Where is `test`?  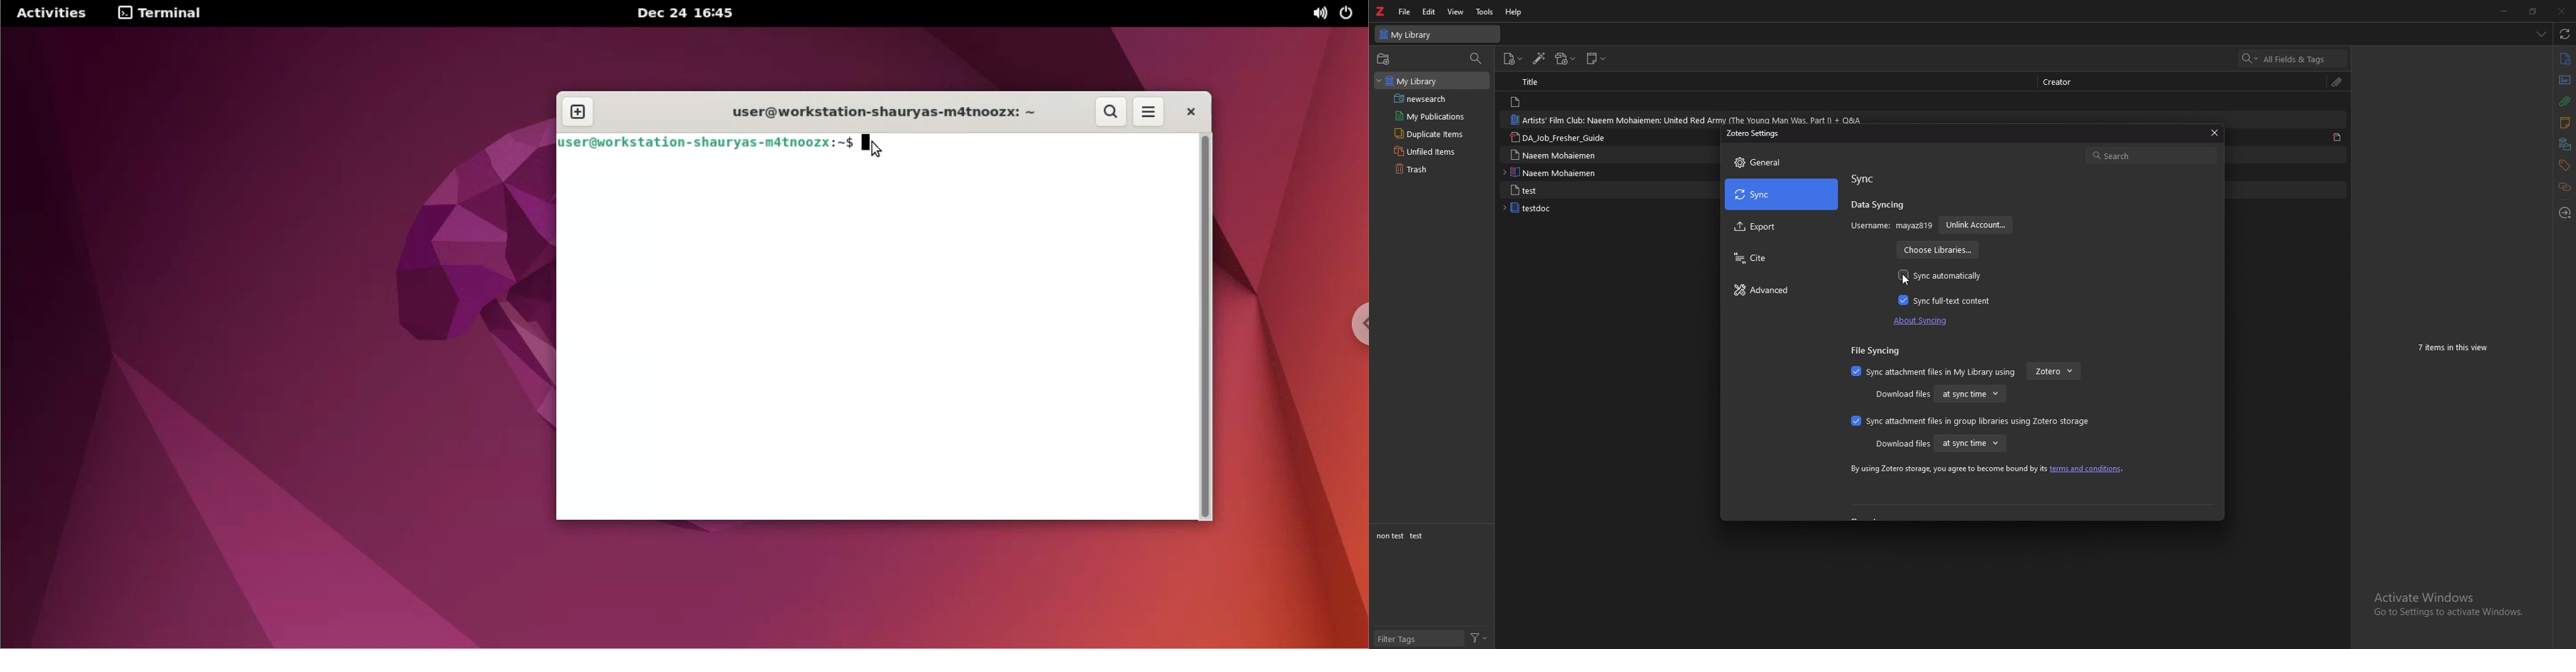 test is located at coordinates (1559, 190).